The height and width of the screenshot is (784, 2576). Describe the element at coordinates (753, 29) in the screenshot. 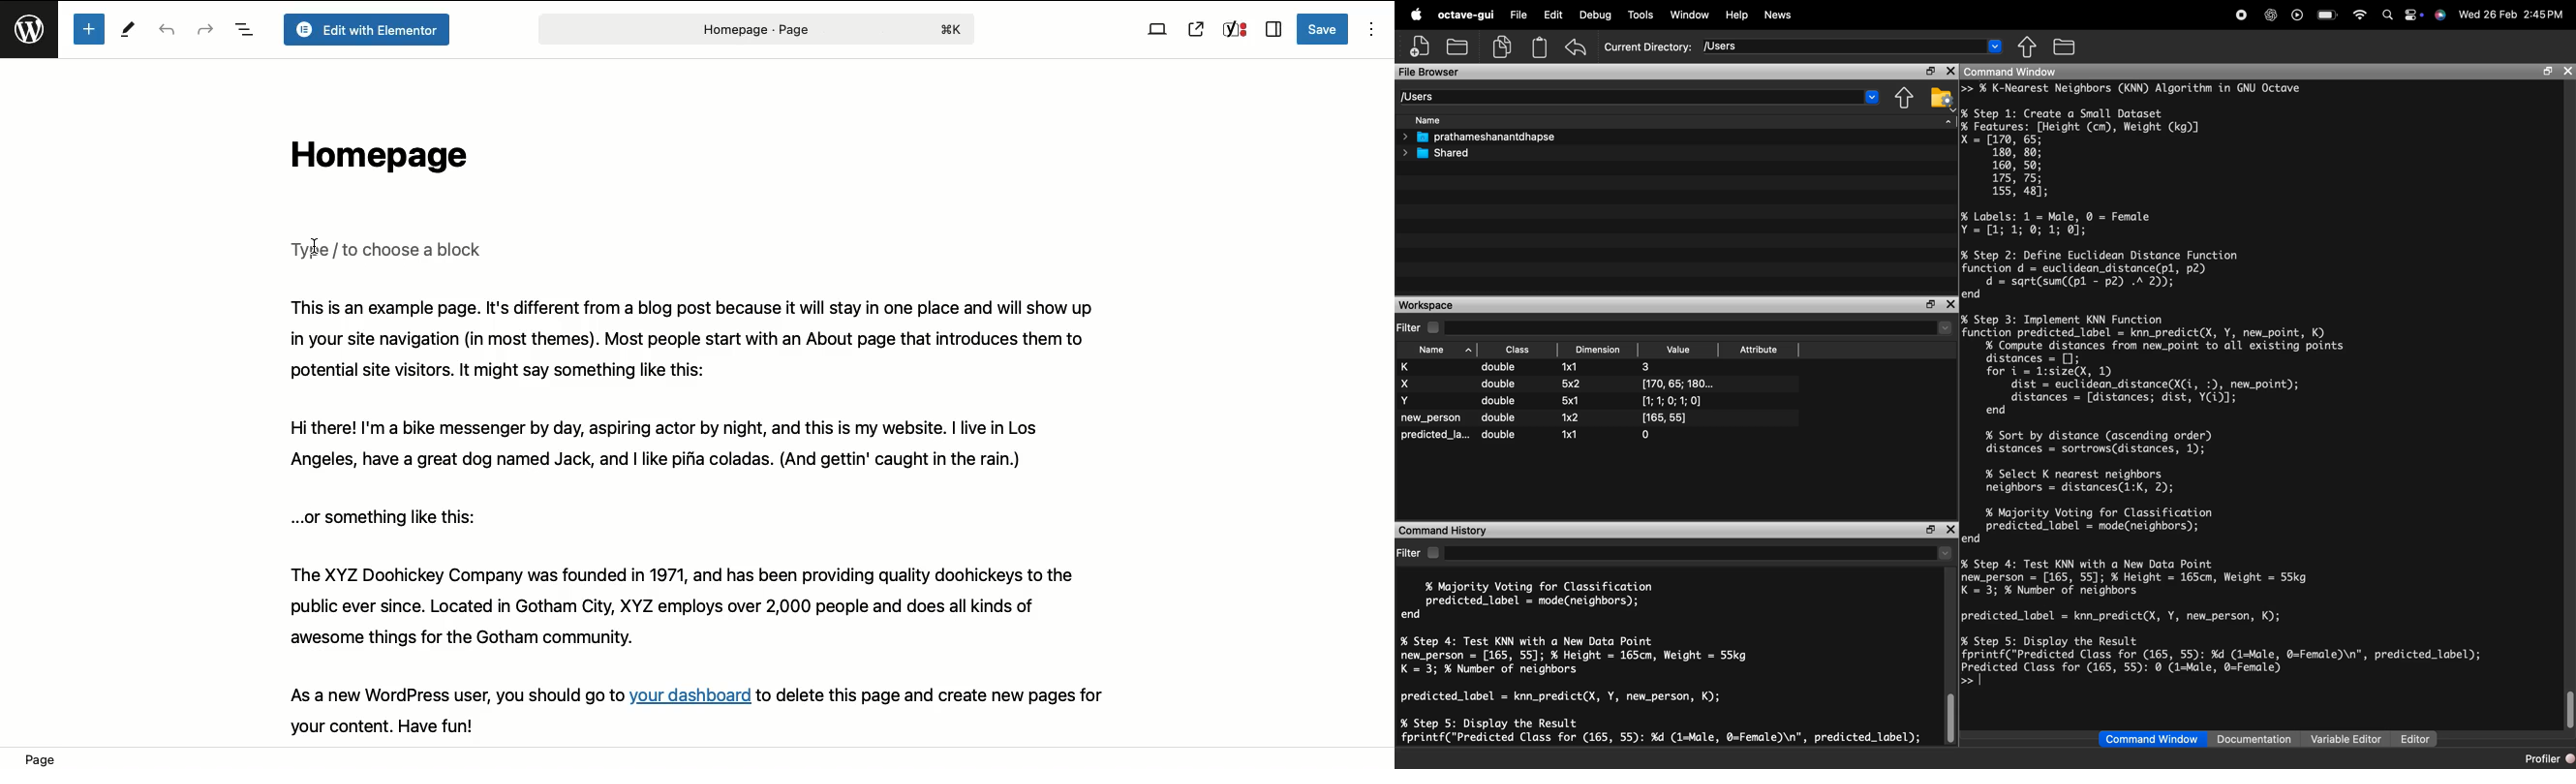

I see `Page` at that location.